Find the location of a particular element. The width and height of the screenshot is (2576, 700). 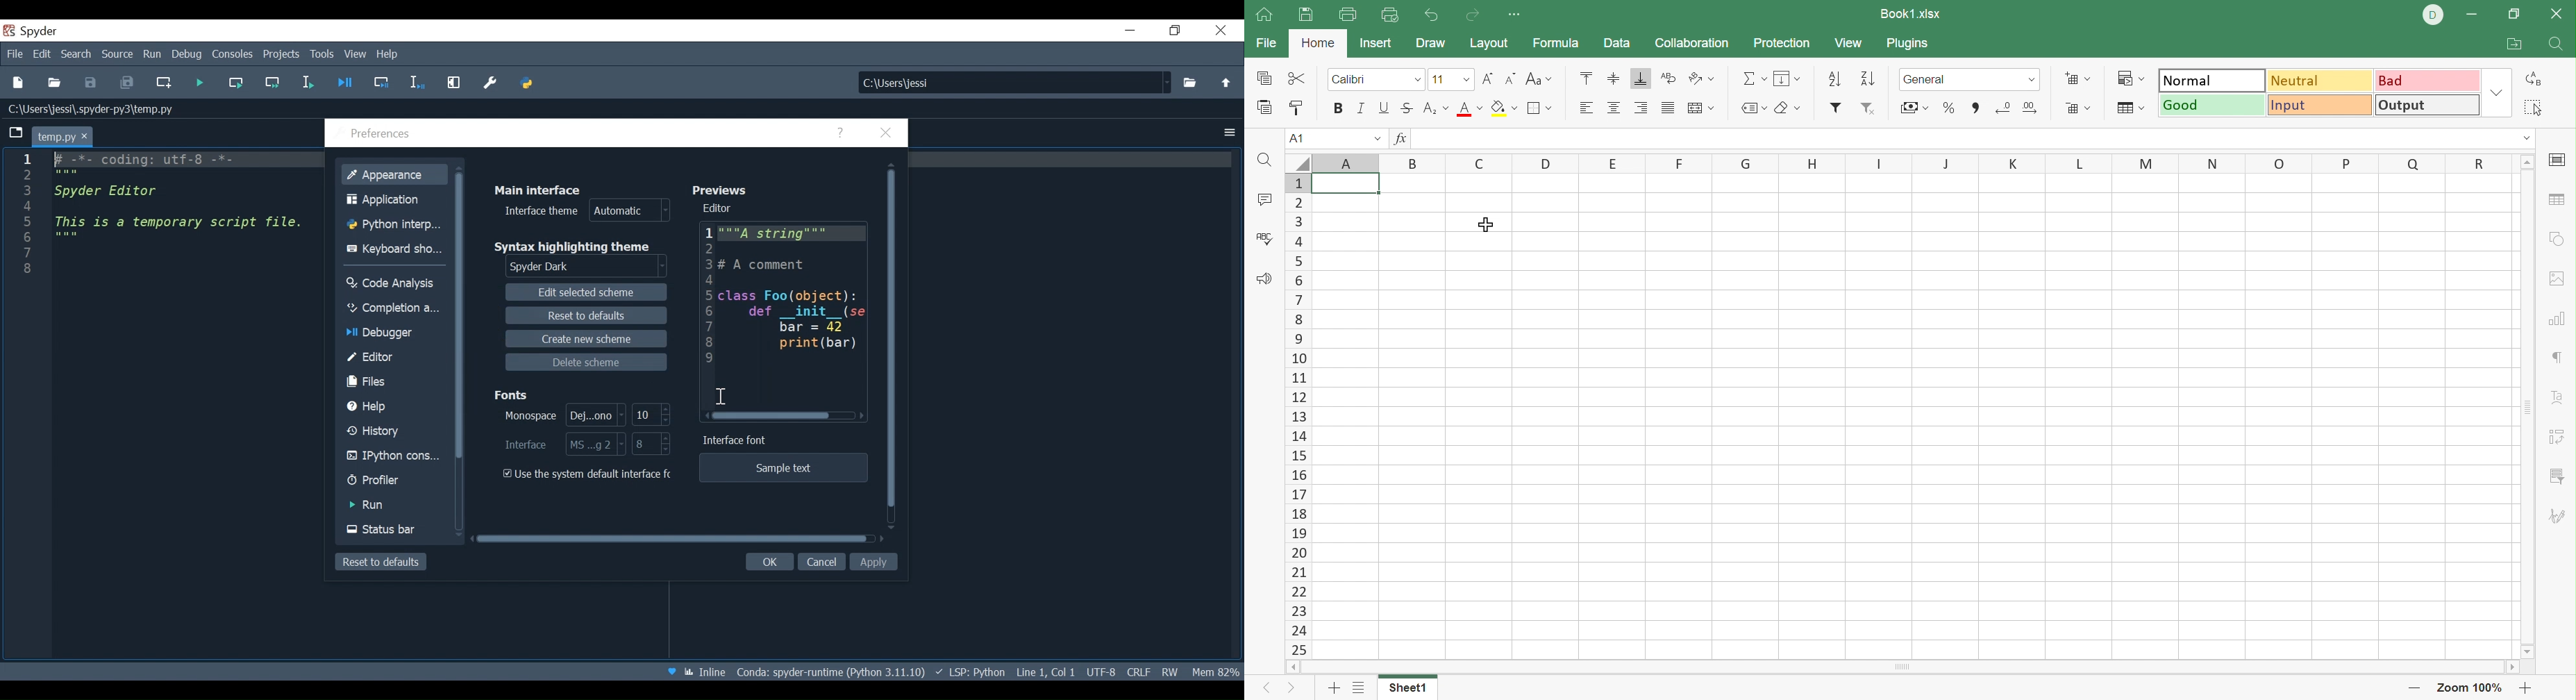

Projects is located at coordinates (281, 55).